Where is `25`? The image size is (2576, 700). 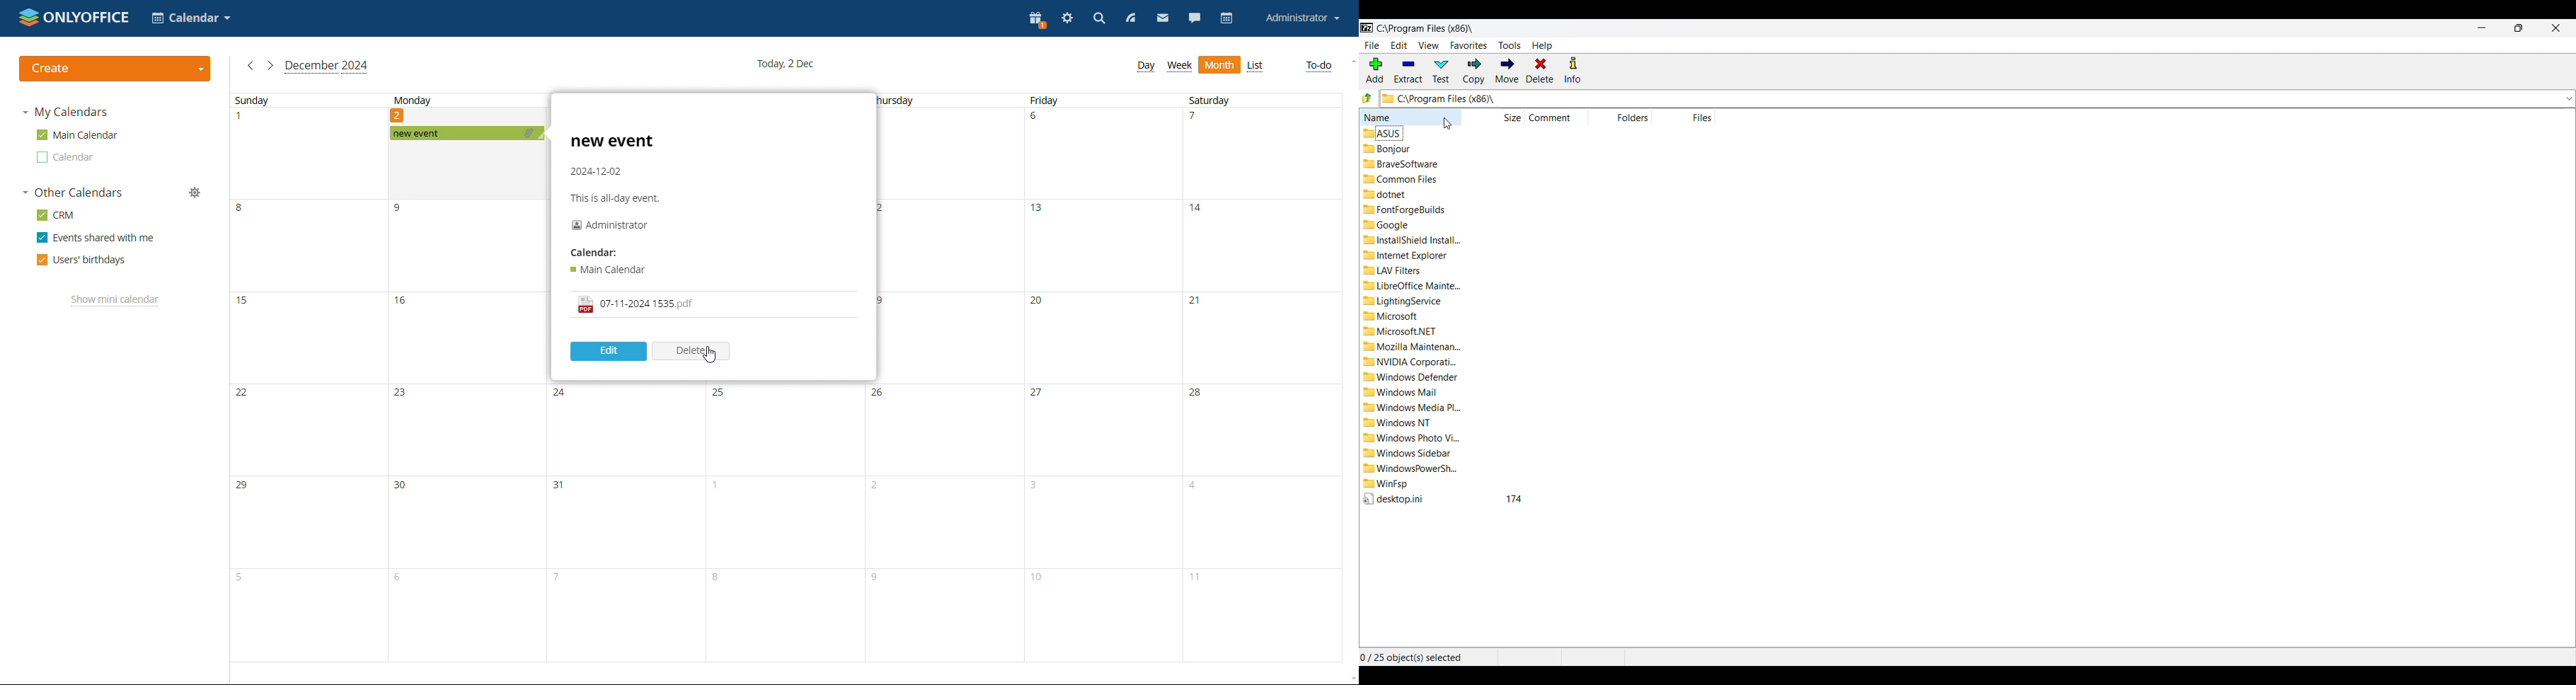
25 is located at coordinates (718, 393).